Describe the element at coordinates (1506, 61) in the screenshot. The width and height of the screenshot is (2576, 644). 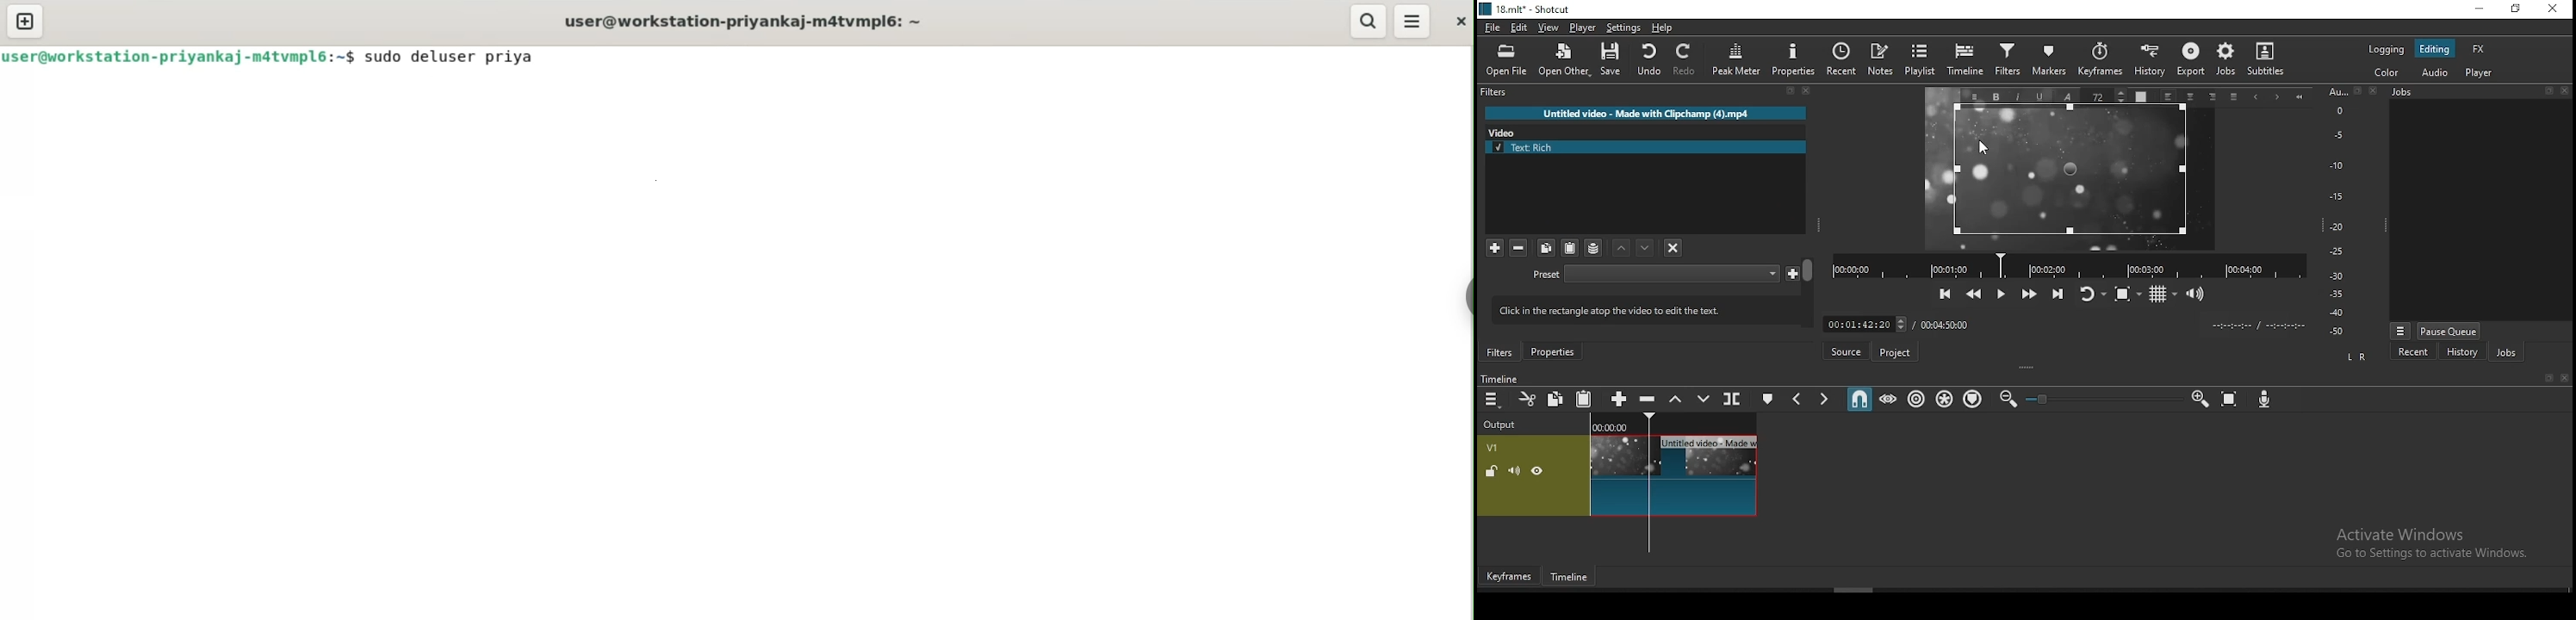
I see `open file` at that location.